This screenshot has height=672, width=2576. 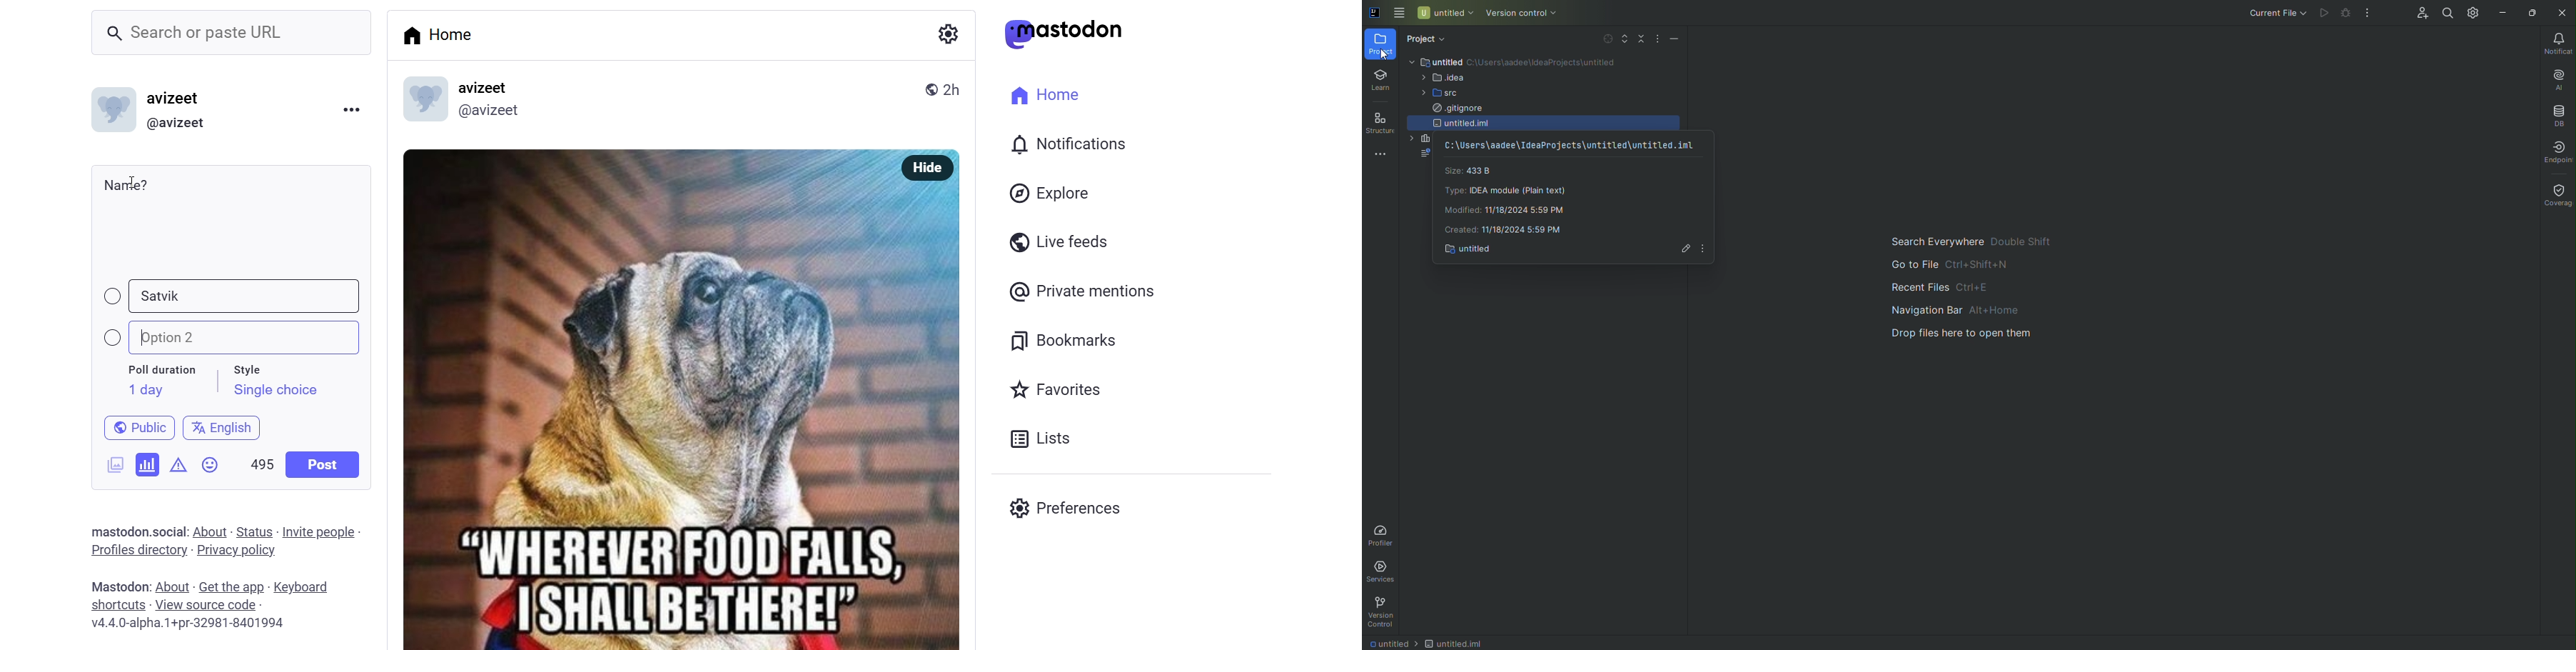 I want to click on mastodon, so click(x=1064, y=34).